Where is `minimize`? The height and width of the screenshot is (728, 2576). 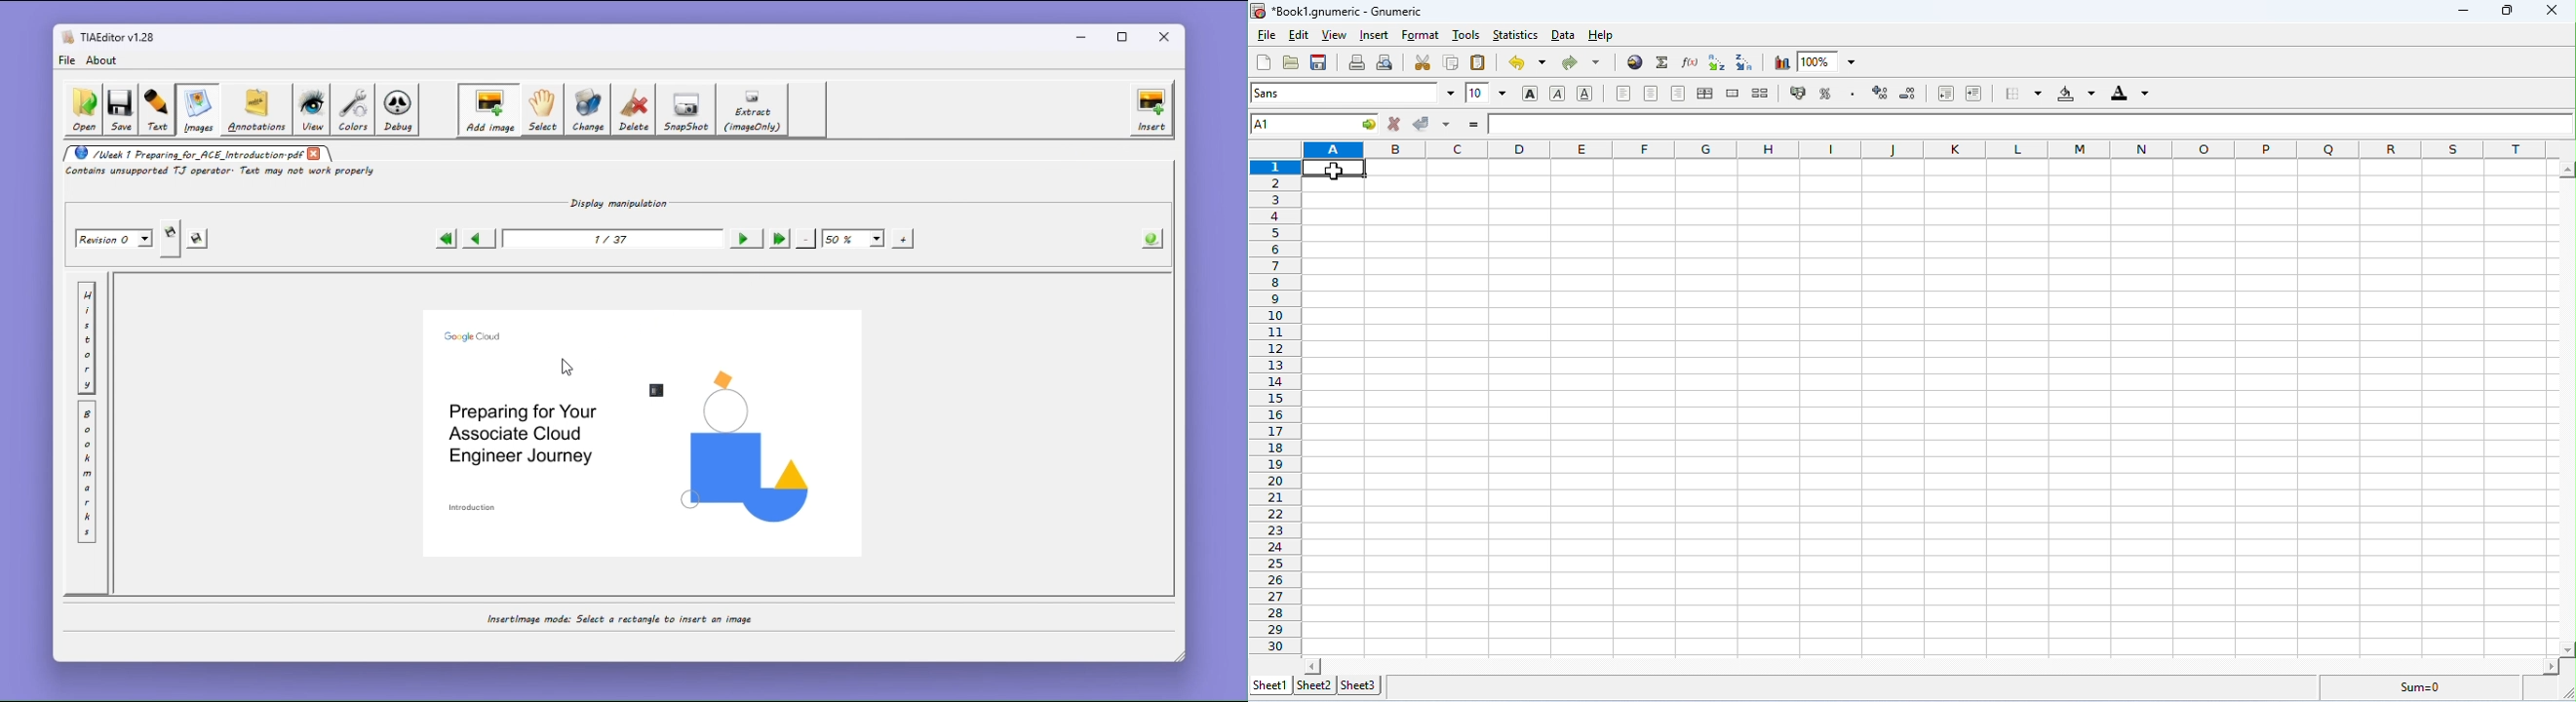 minimize is located at coordinates (2462, 14).